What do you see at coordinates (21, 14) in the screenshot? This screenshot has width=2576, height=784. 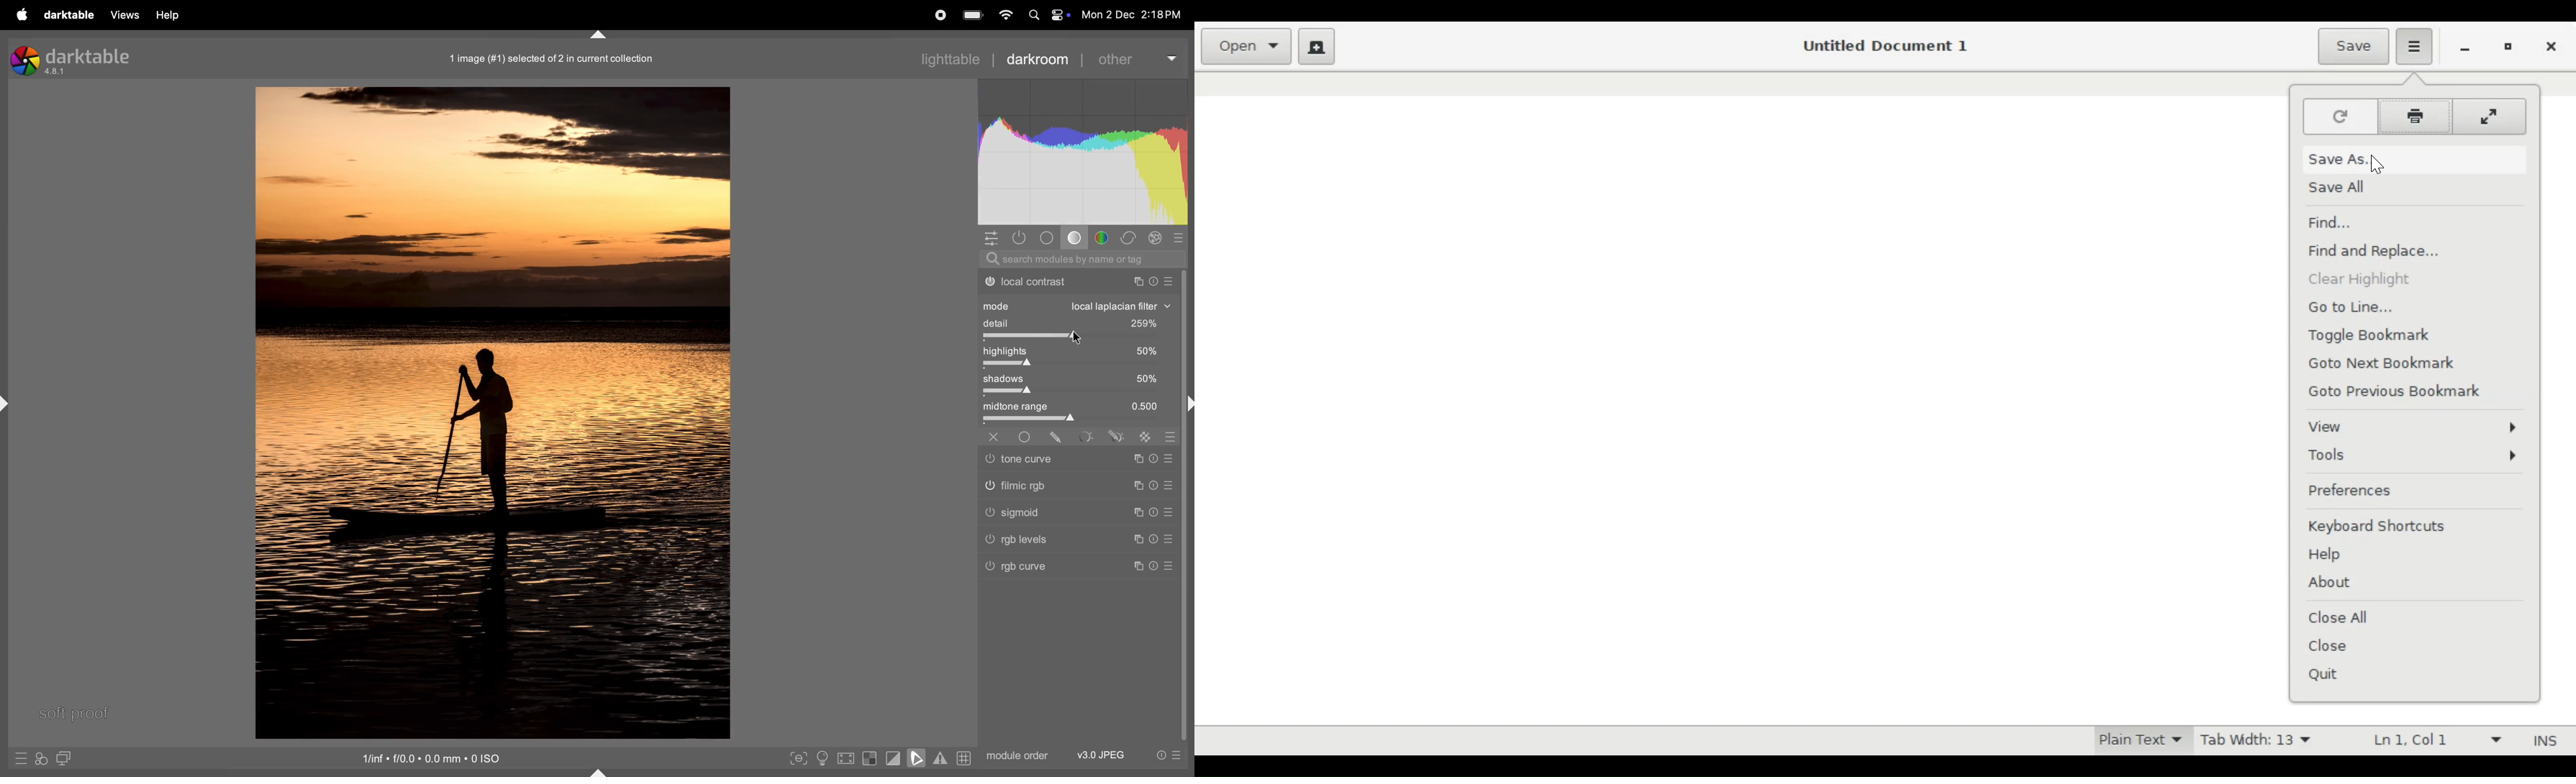 I see `apple menu` at bounding box center [21, 14].